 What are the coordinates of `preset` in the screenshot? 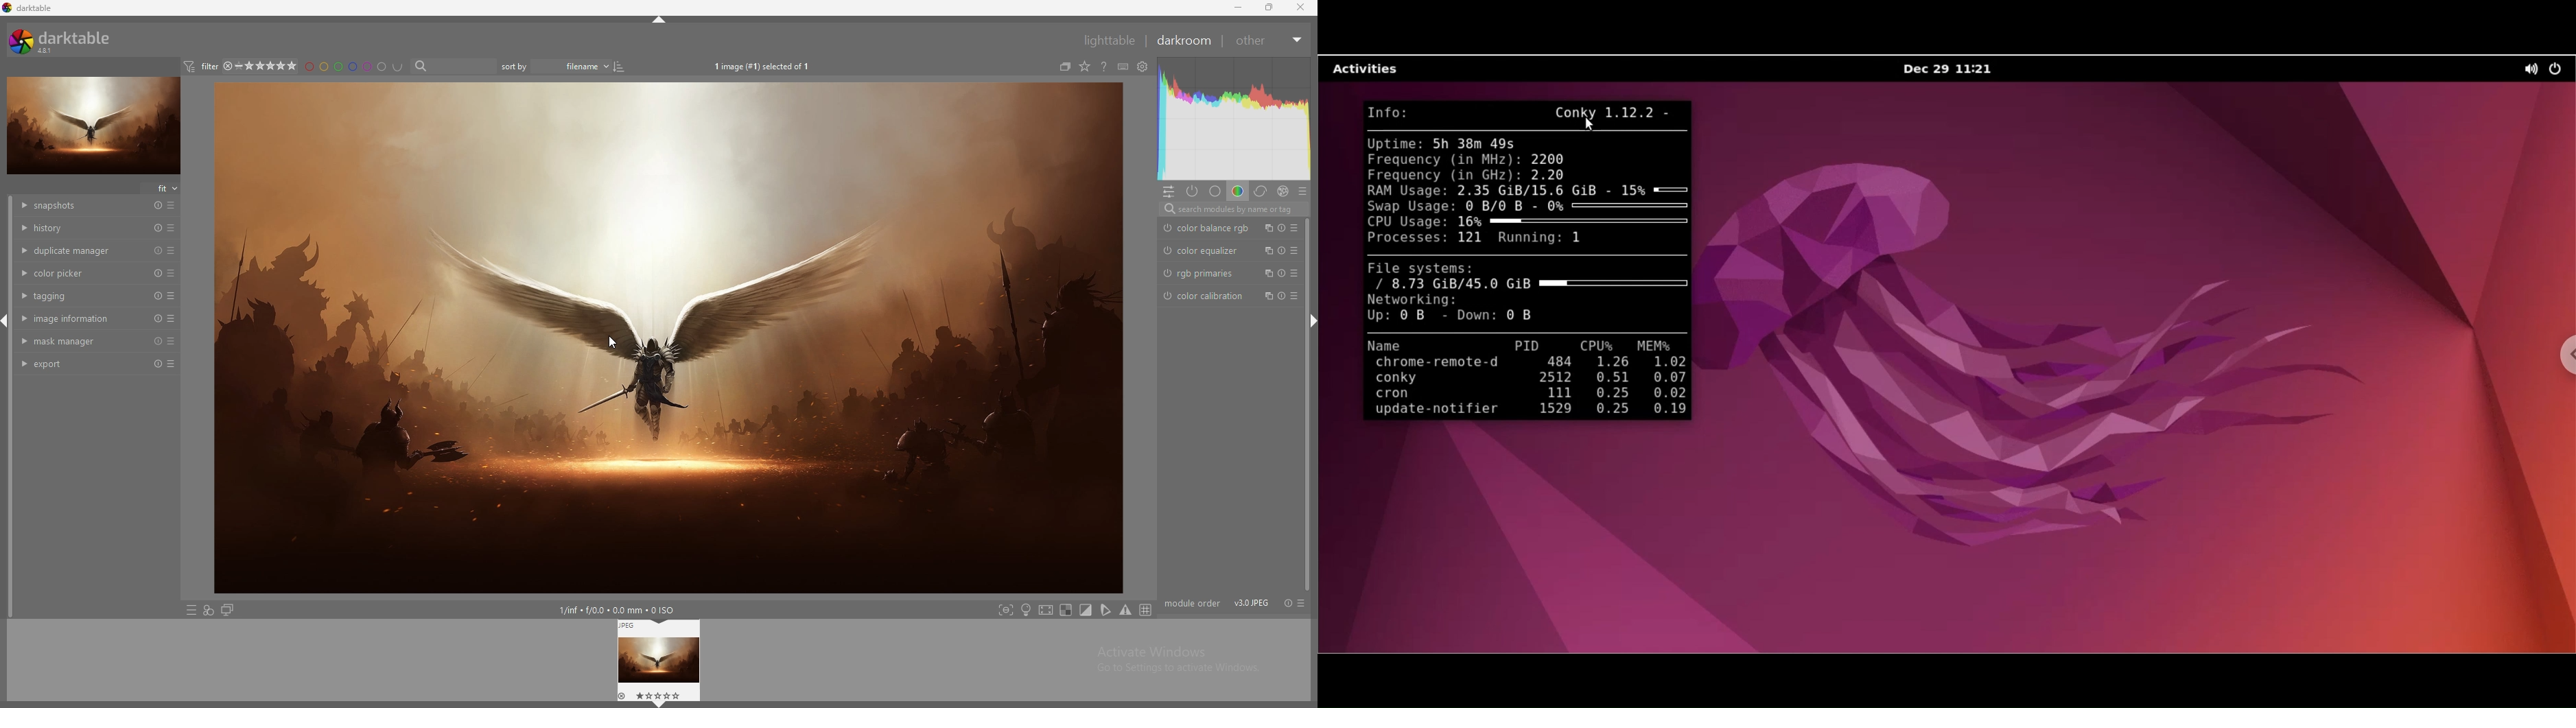 It's located at (173, 273).